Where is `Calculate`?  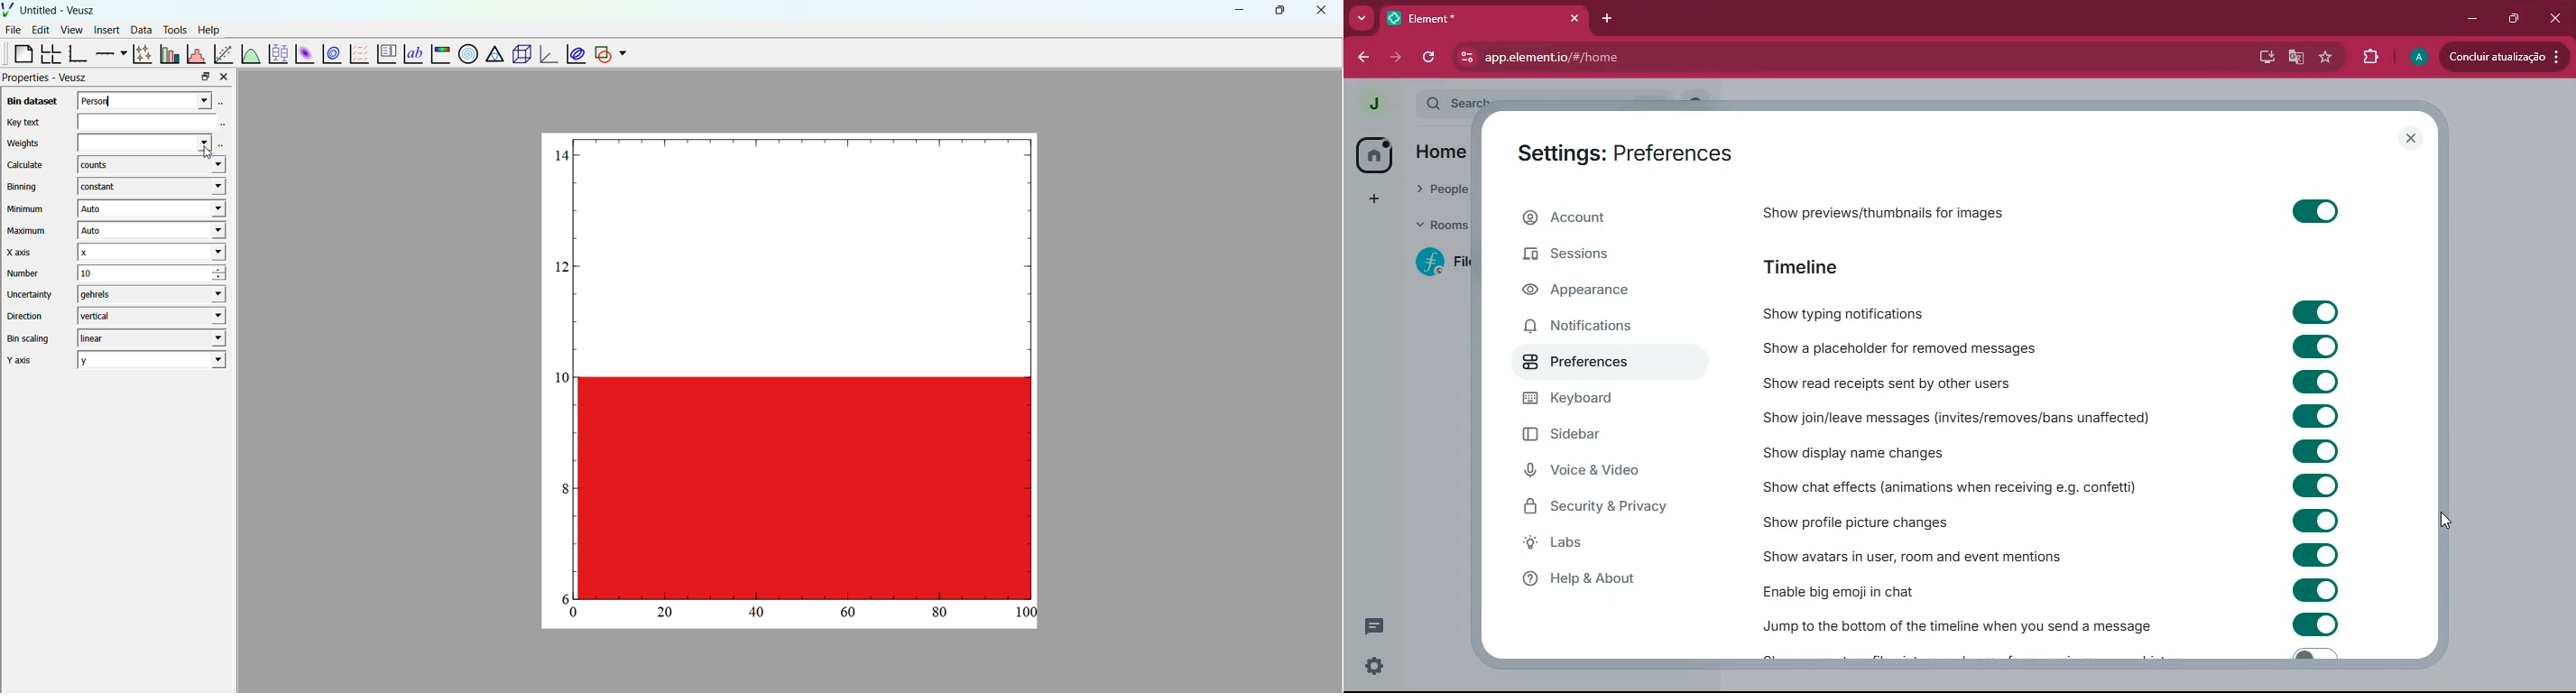 Calculate is located at coordinates (25, 166).